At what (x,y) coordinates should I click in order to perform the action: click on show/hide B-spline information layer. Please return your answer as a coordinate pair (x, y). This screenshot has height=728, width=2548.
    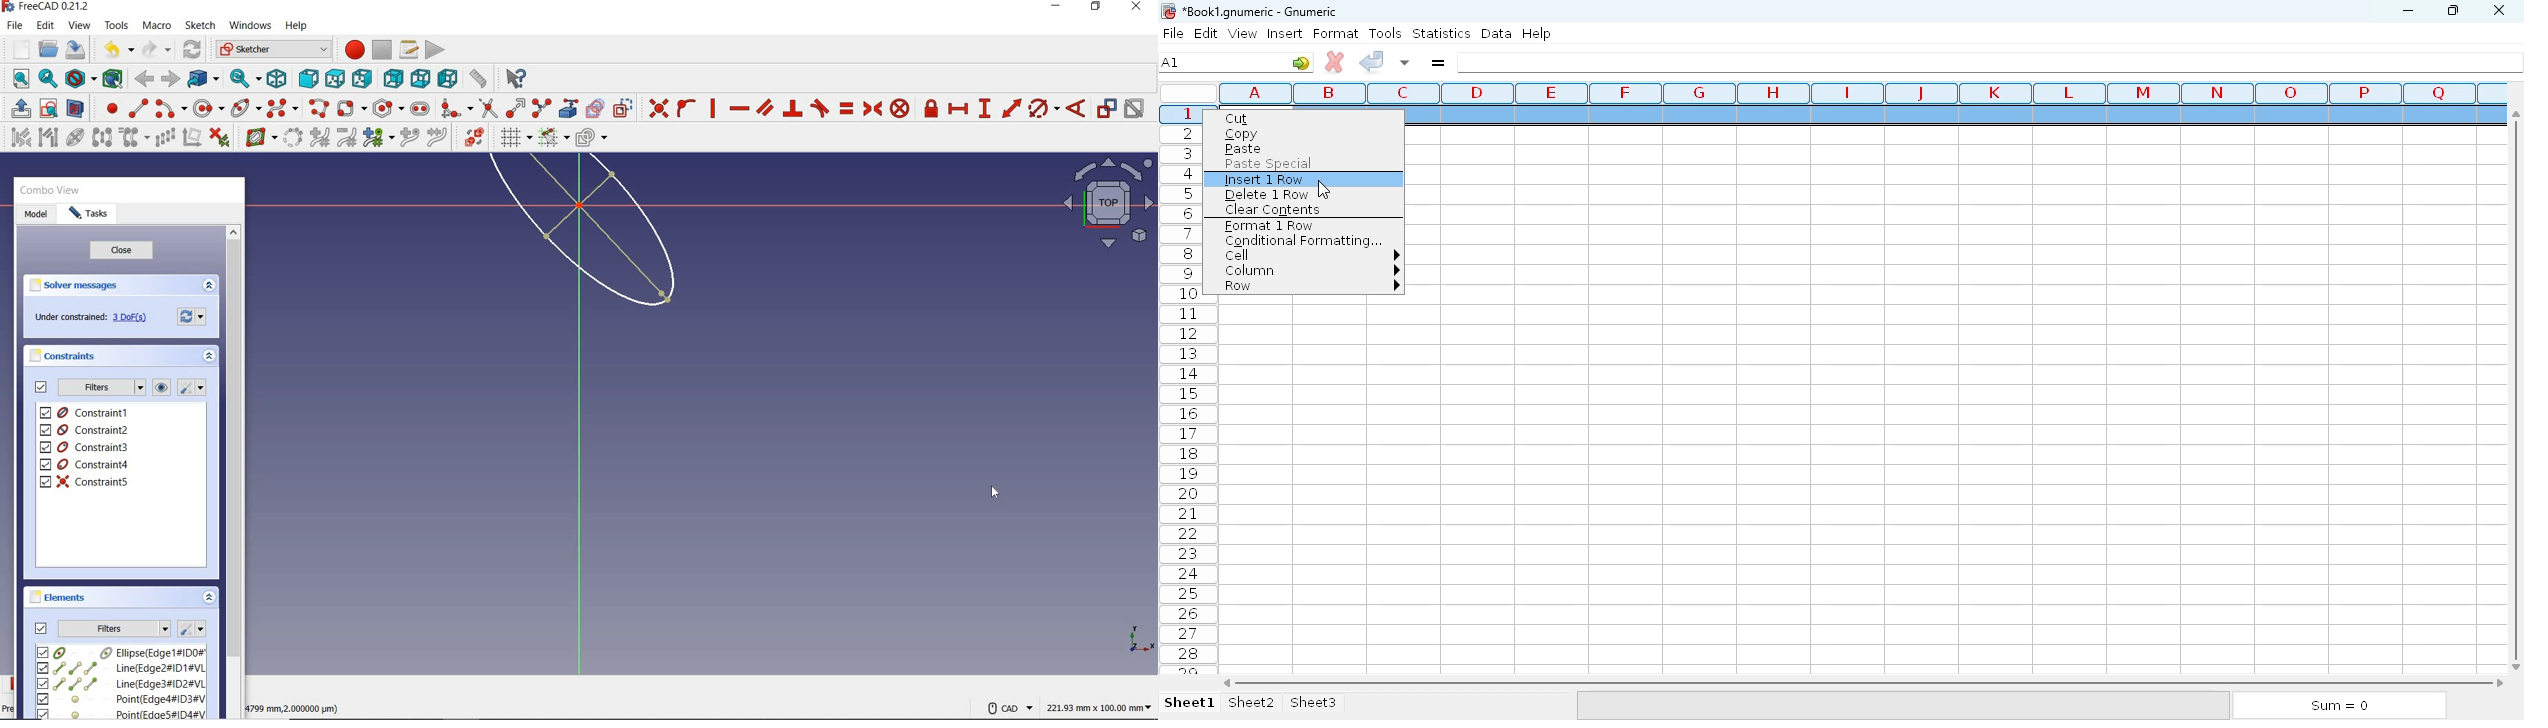
    Looking at the image, I should click on (258, 137).